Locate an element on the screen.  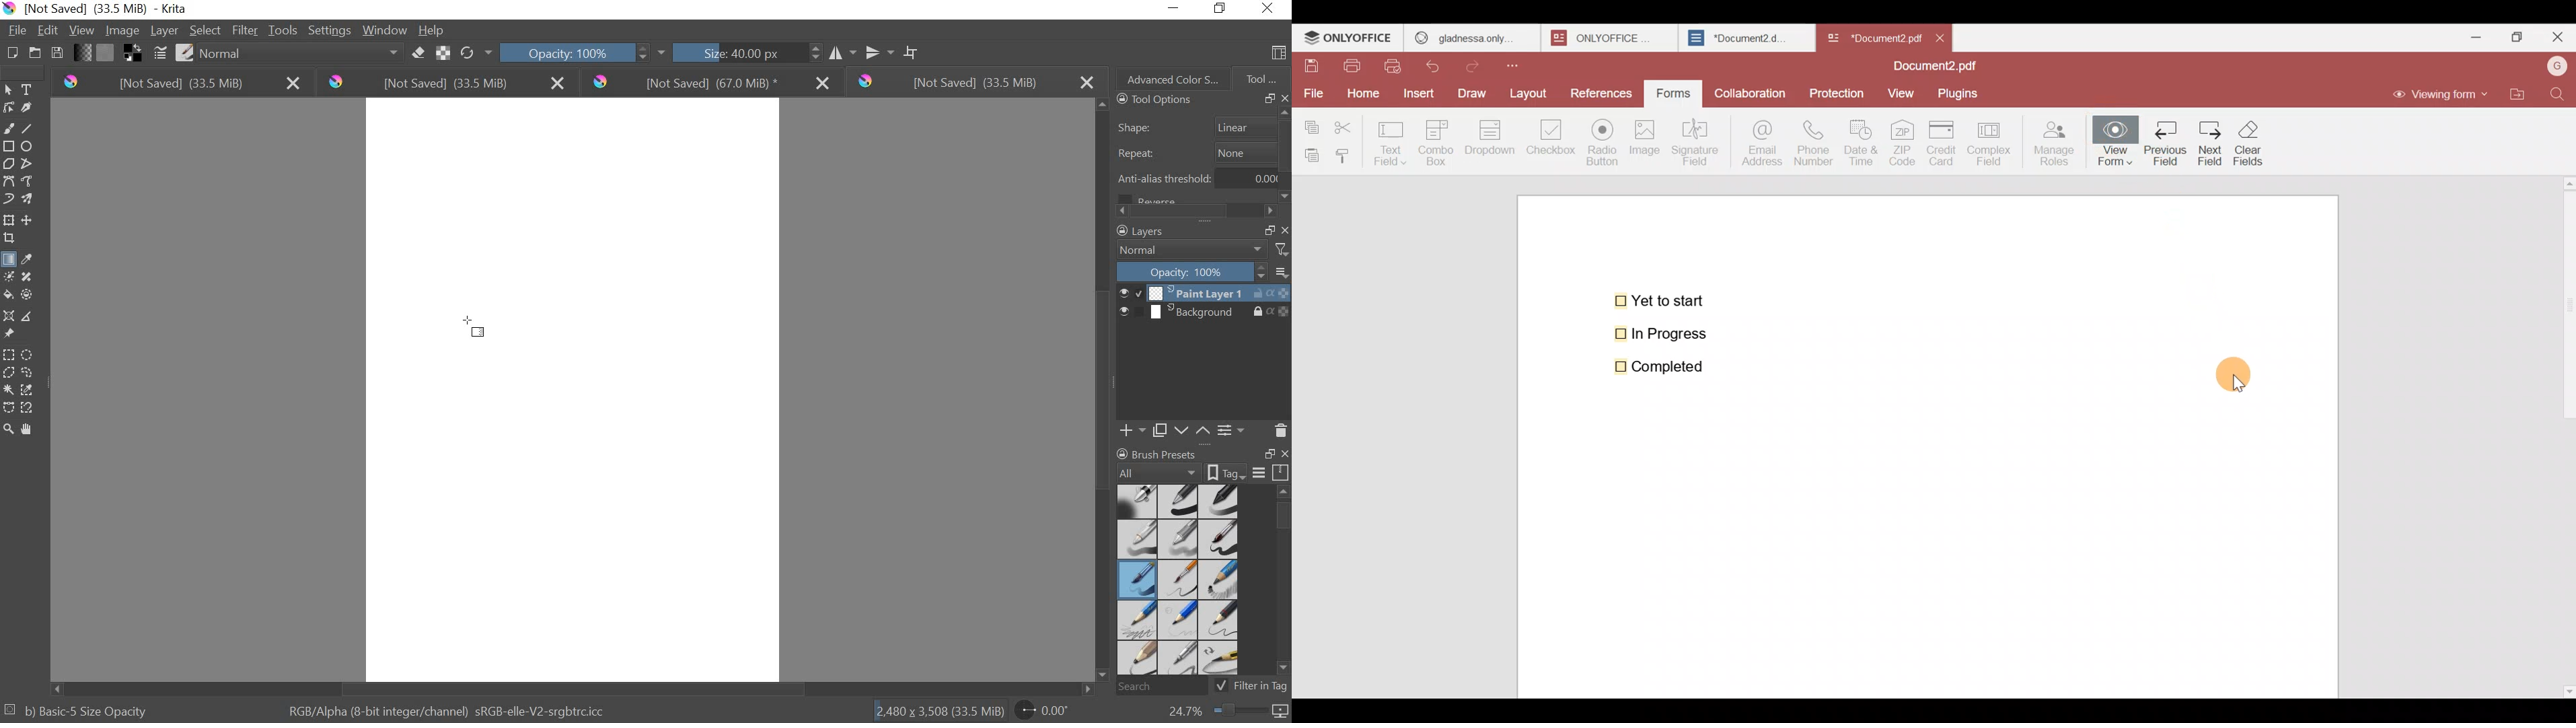
THUMBNAIL SIZE is located at coordinates (1283, 271).